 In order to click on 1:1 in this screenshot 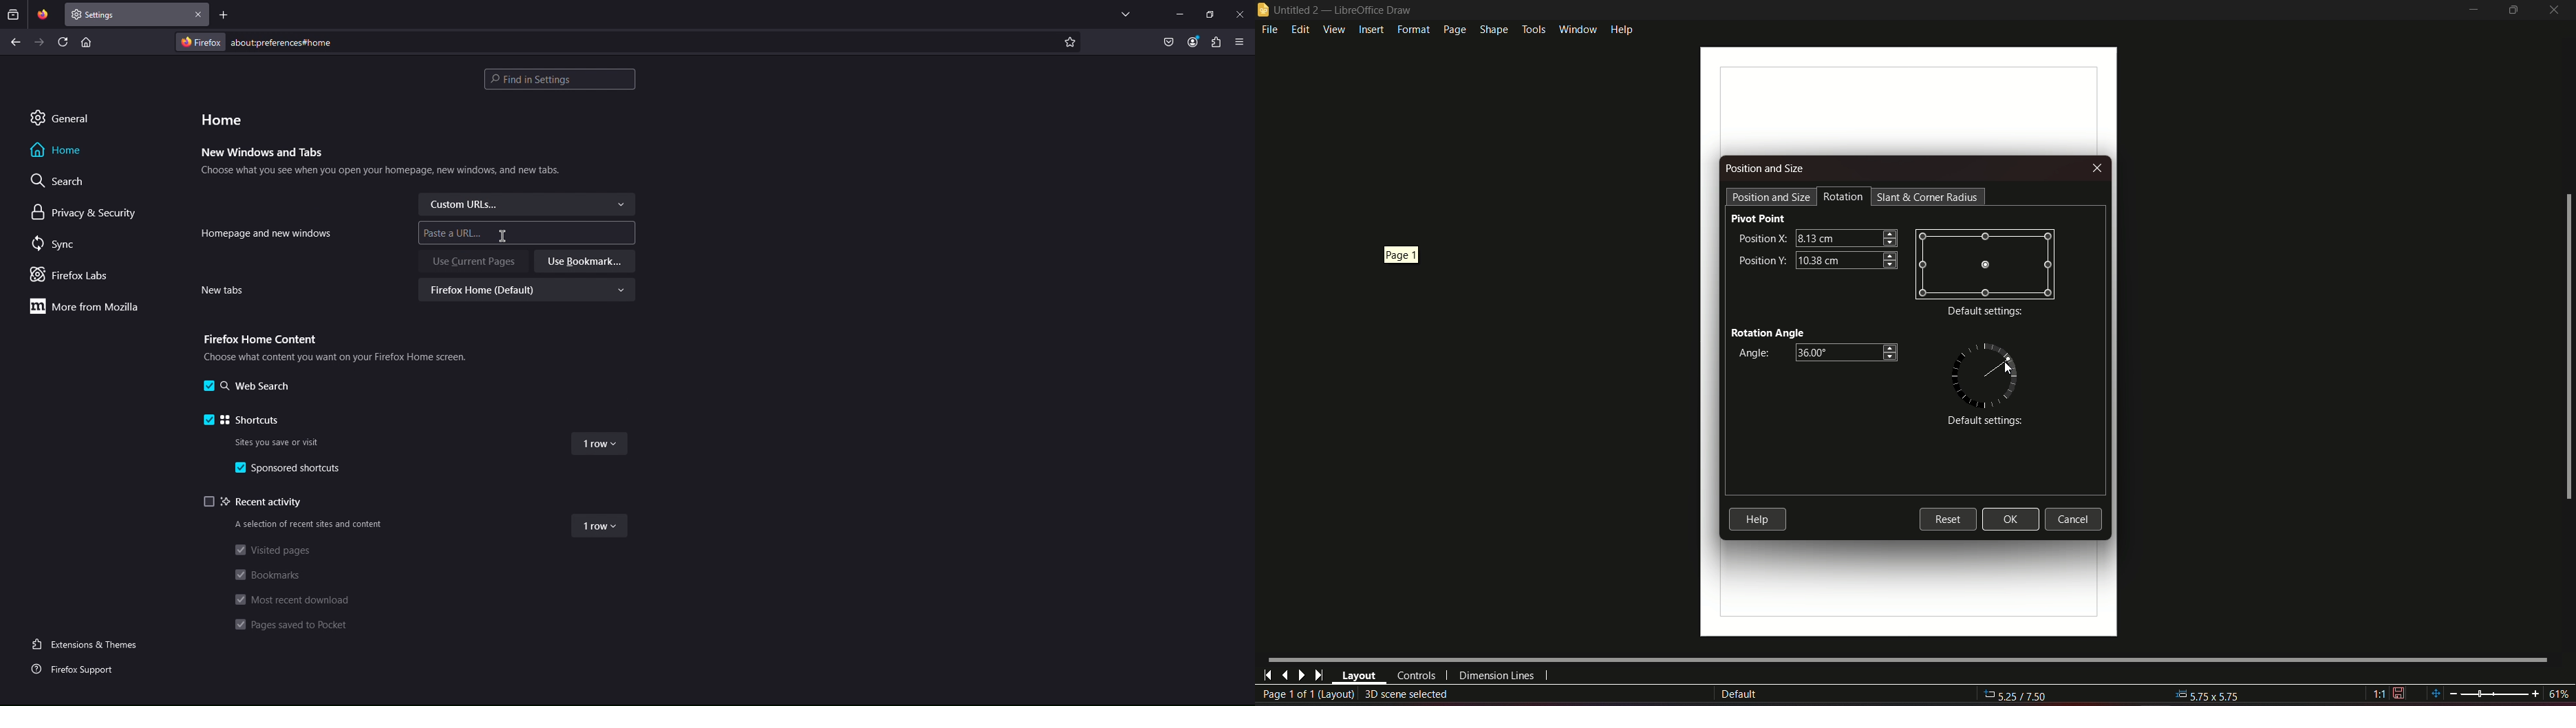, I will do `click(2389, 694)`.